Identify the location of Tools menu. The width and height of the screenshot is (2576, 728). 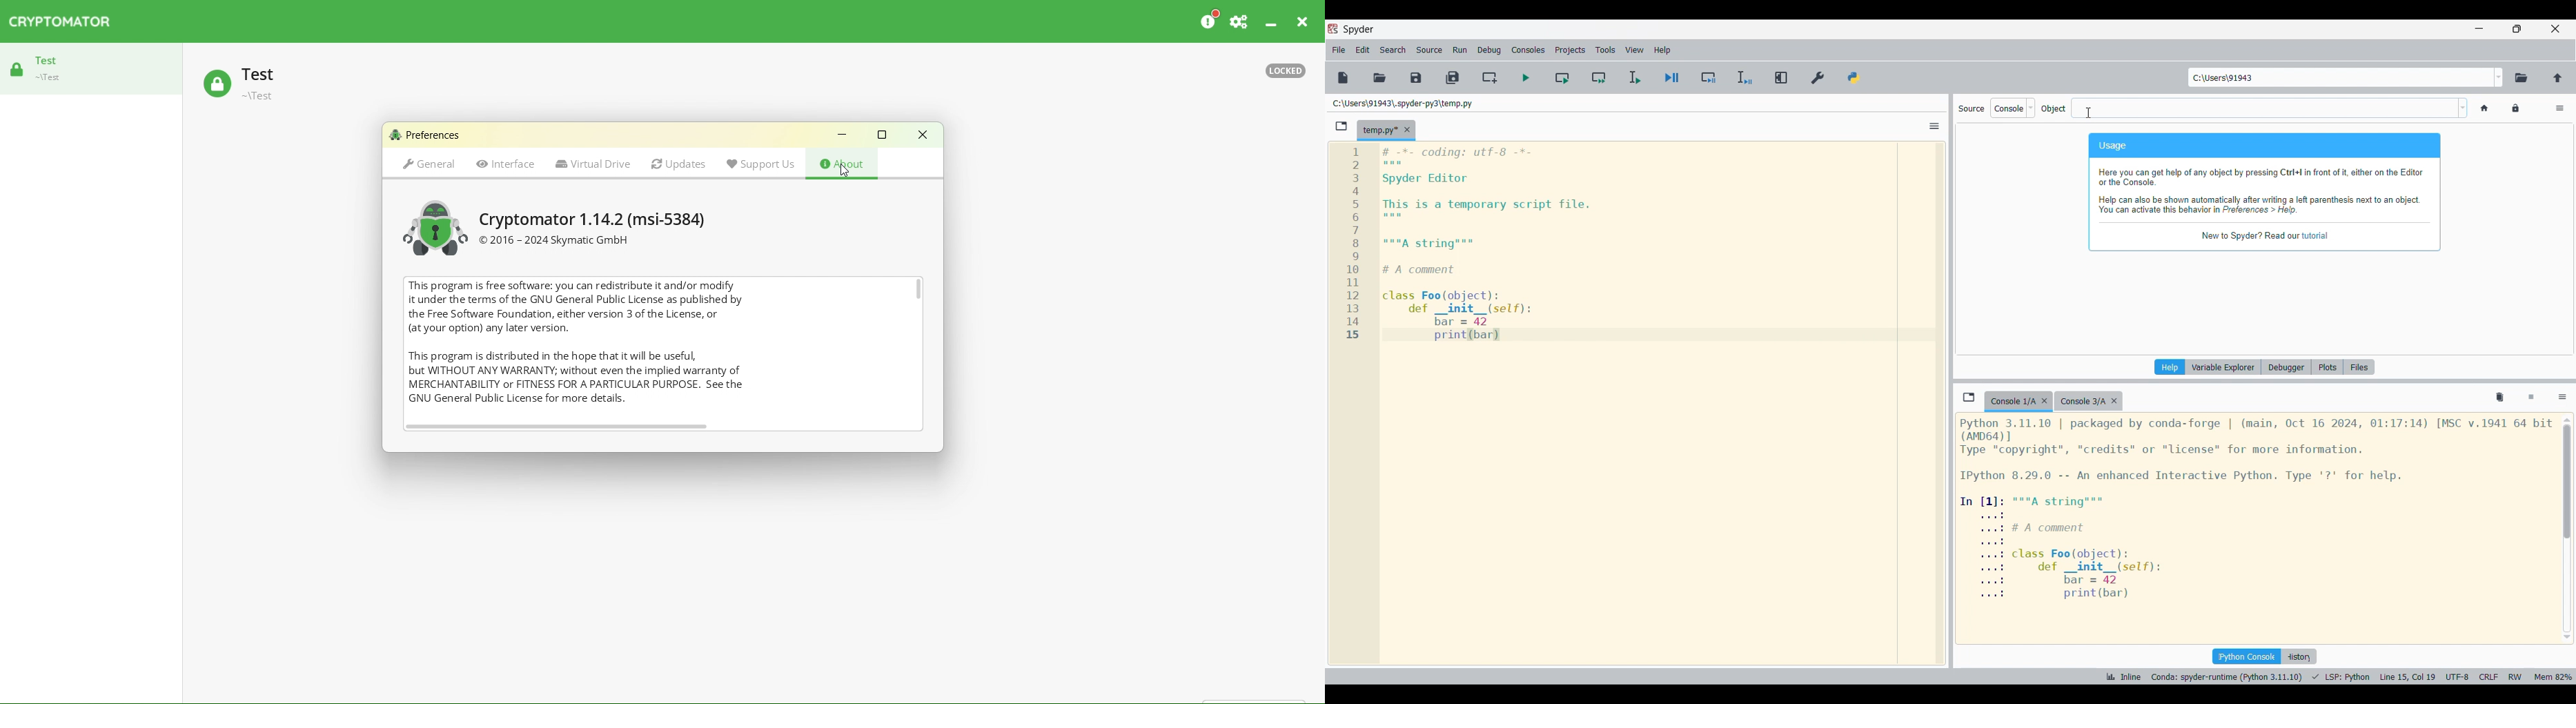
(1605, 50).